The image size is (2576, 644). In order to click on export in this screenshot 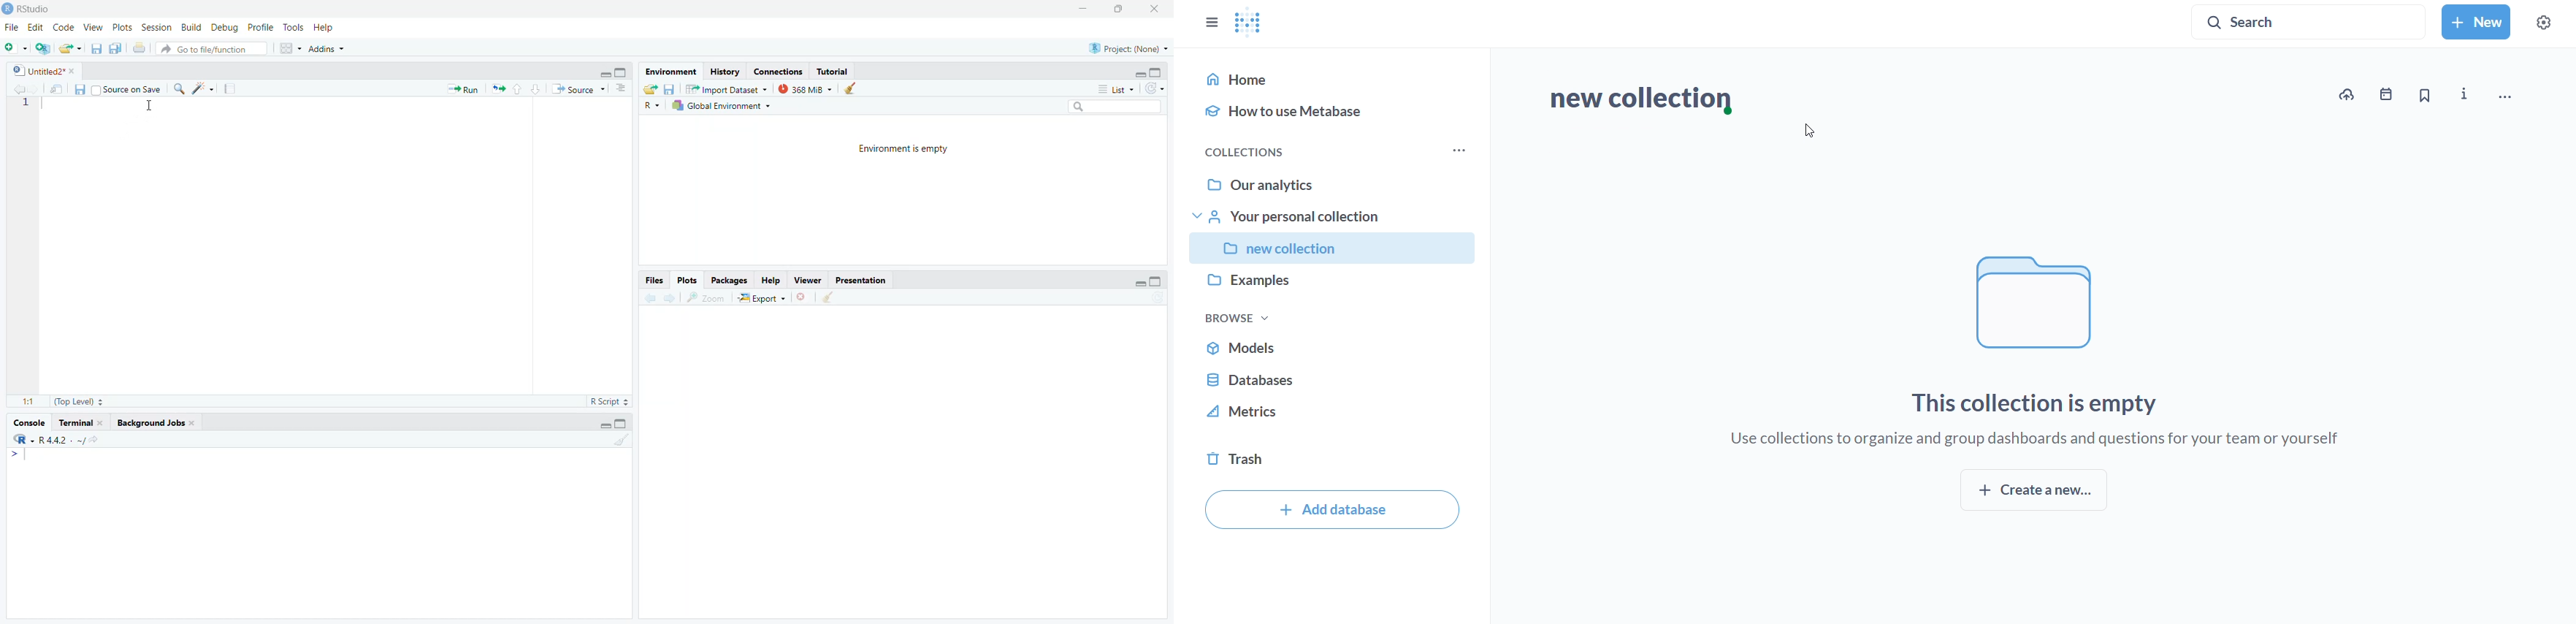, I will do `click(652, 91)`.